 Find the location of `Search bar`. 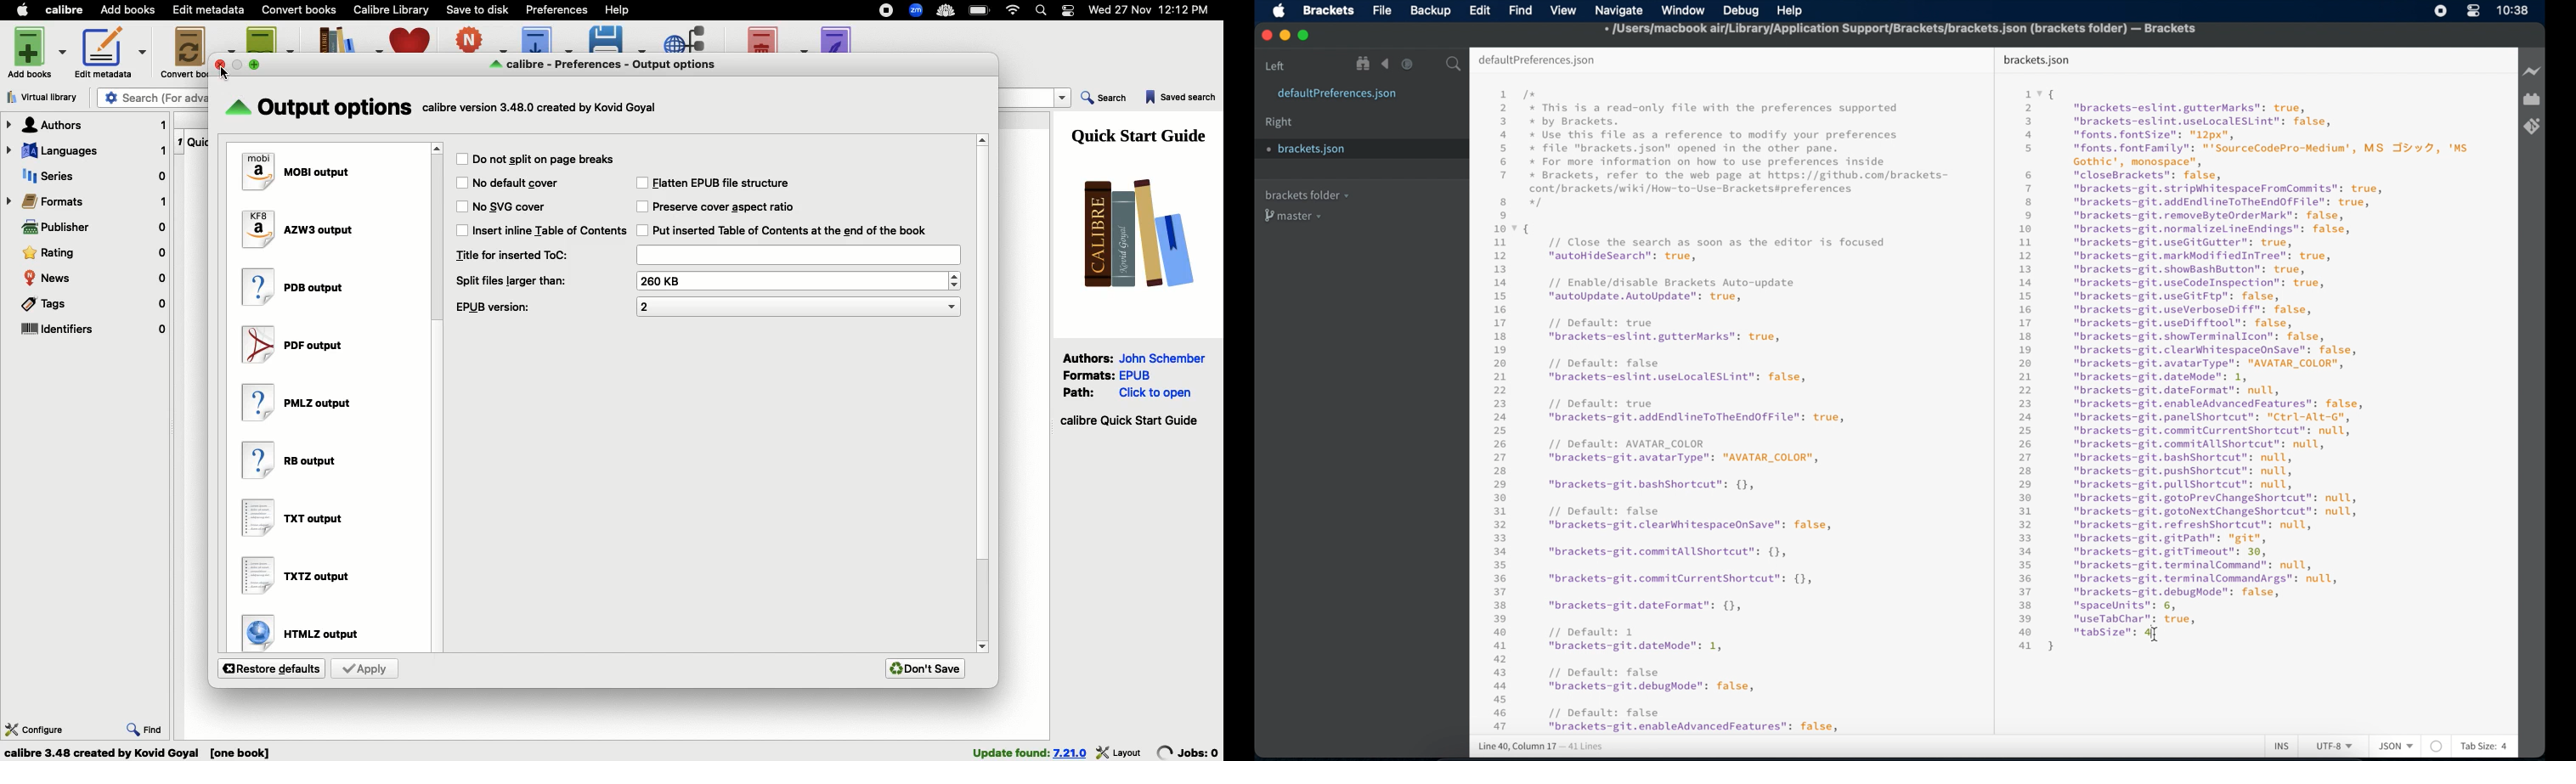

Search bar is located at coordinates (1042, 11).